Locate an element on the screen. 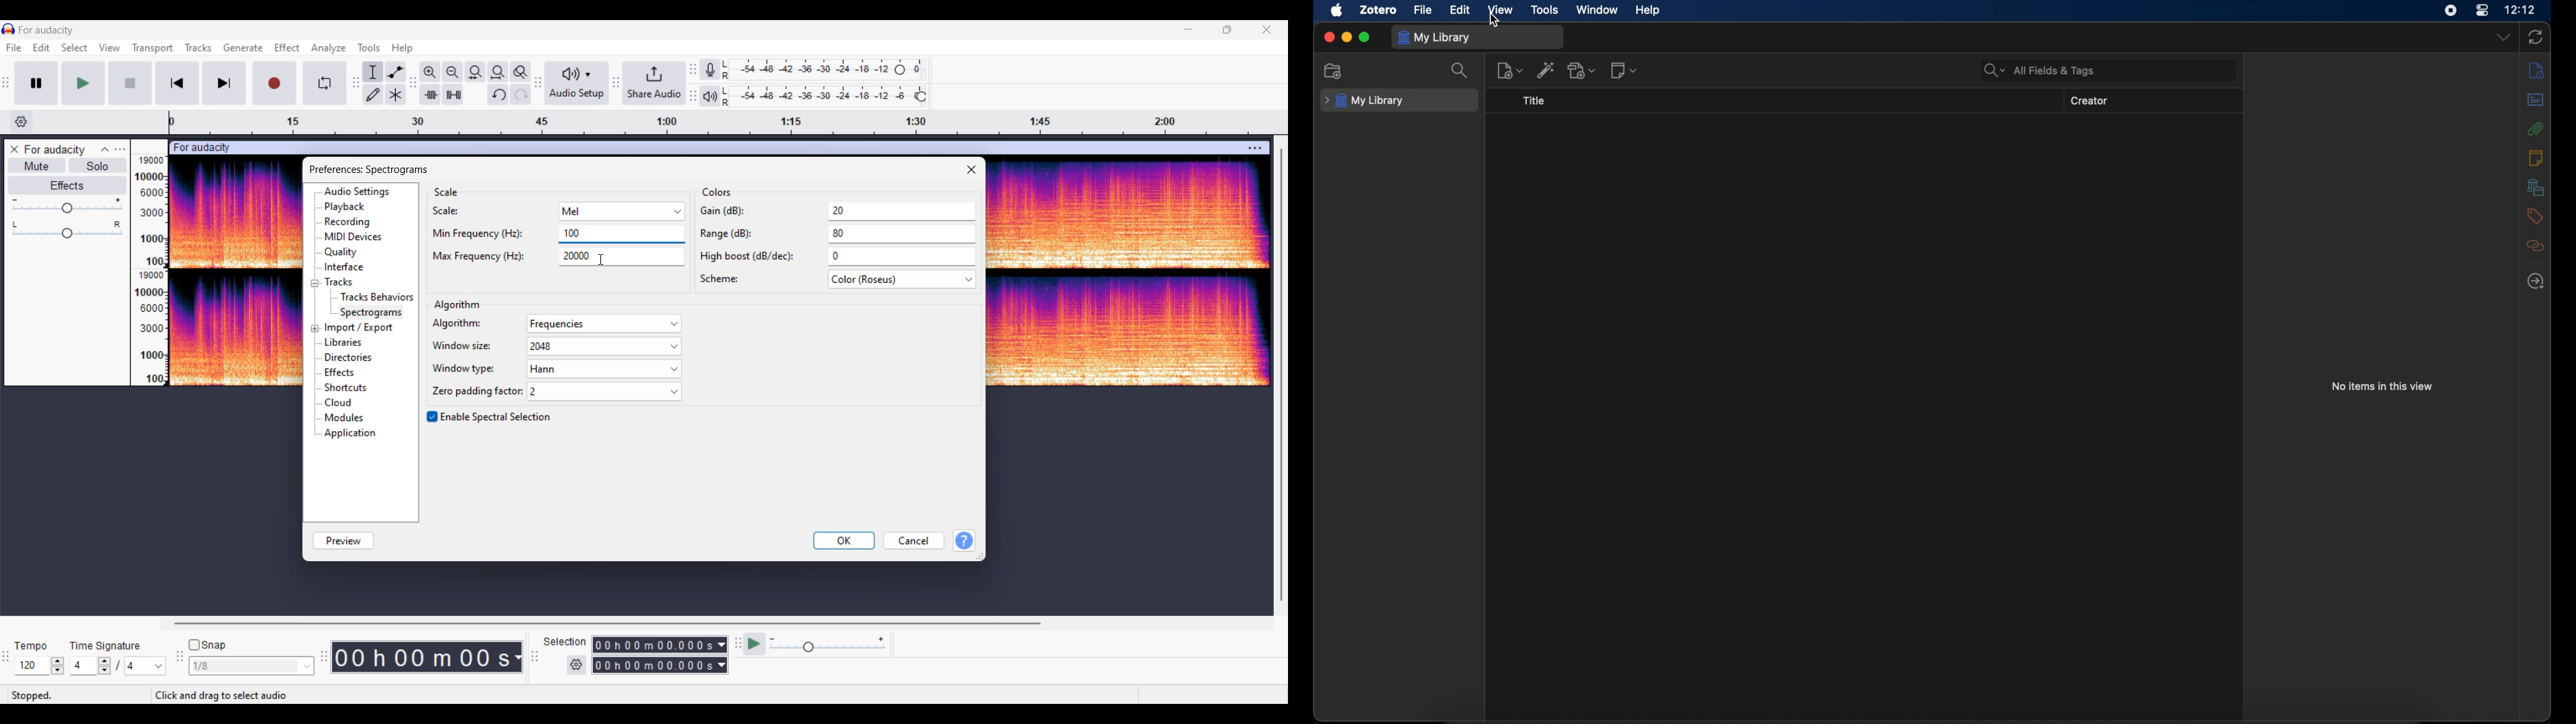  scale is located at coordinates (560, 212).